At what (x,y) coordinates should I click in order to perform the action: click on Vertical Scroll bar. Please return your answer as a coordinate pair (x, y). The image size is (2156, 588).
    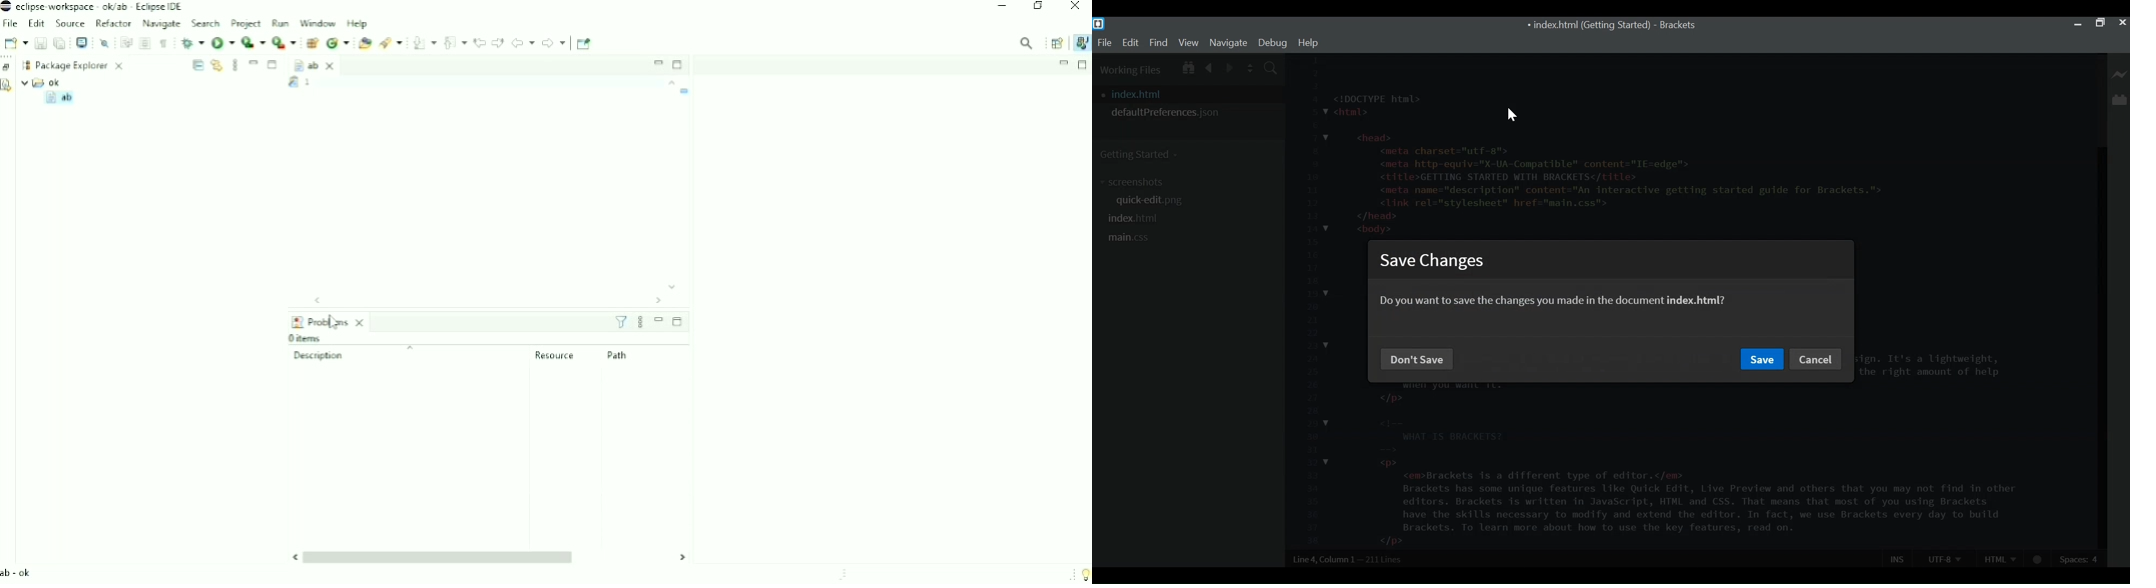
    Looking at the image, I should click on (2100, 348).